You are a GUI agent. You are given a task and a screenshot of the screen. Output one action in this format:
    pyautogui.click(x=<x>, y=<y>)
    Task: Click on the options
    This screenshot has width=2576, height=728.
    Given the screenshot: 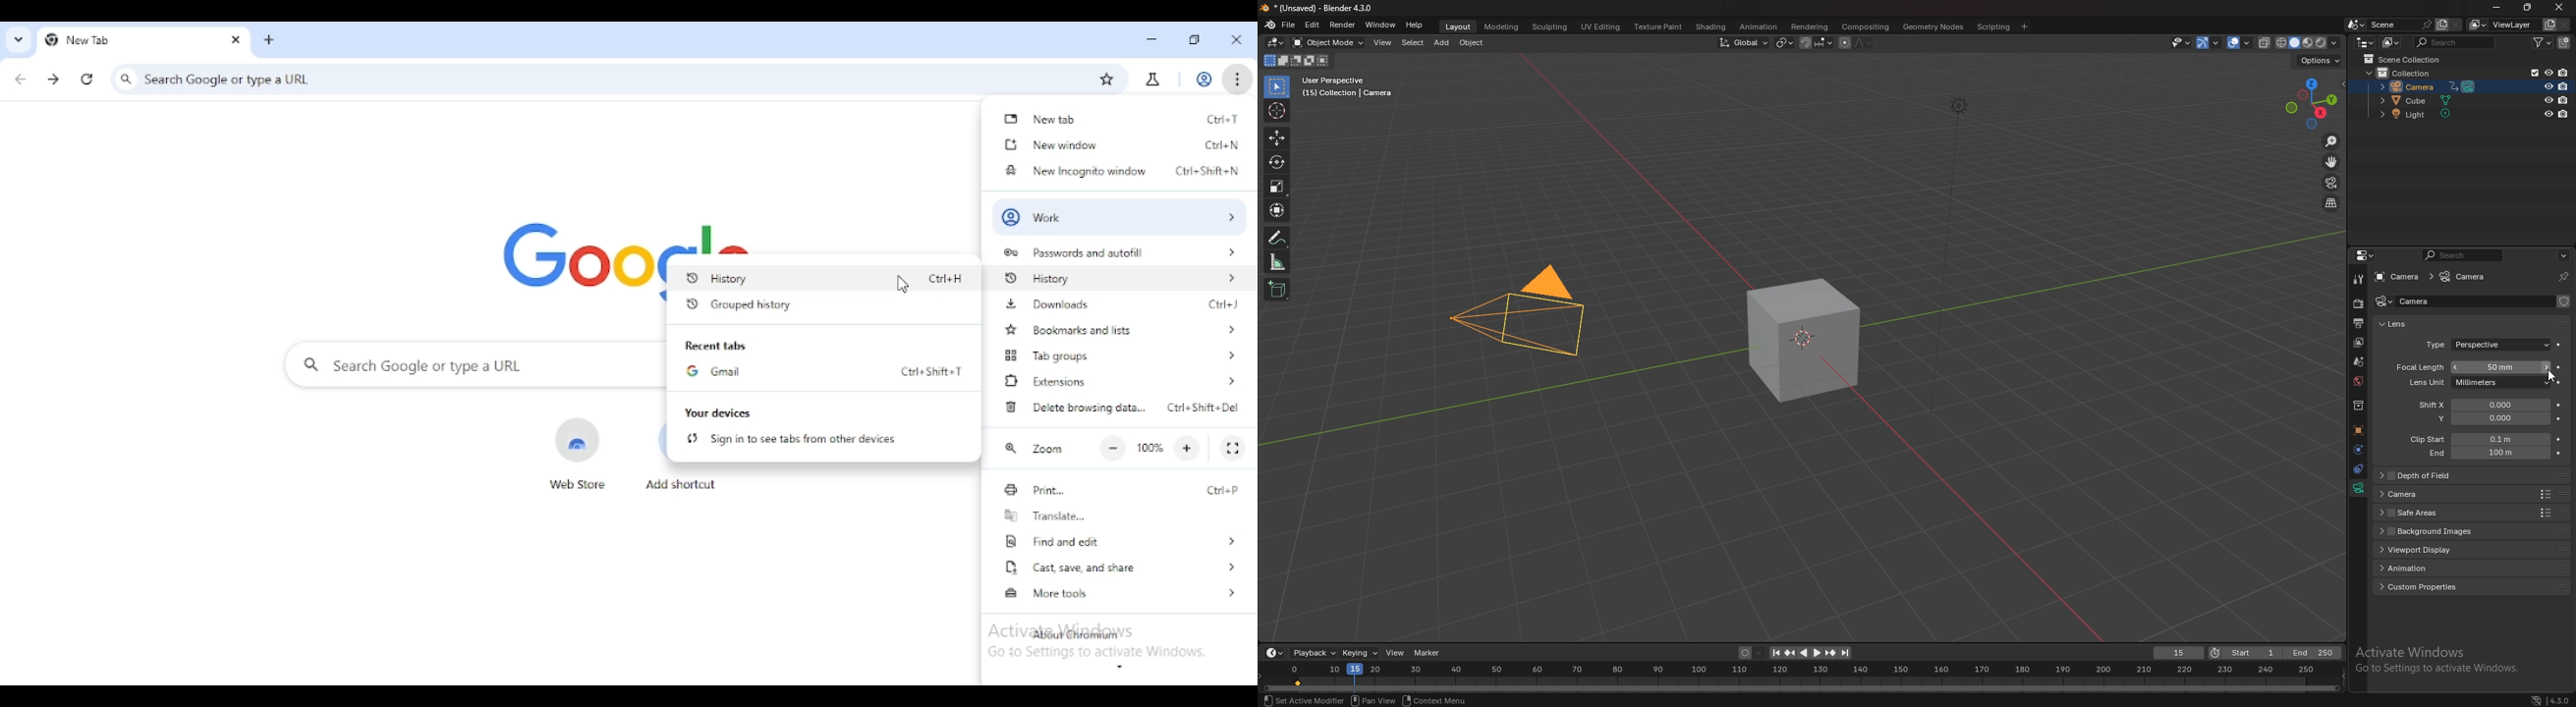 What is the action you would take?
    pyautogui.click(x=2563, y=254)
    